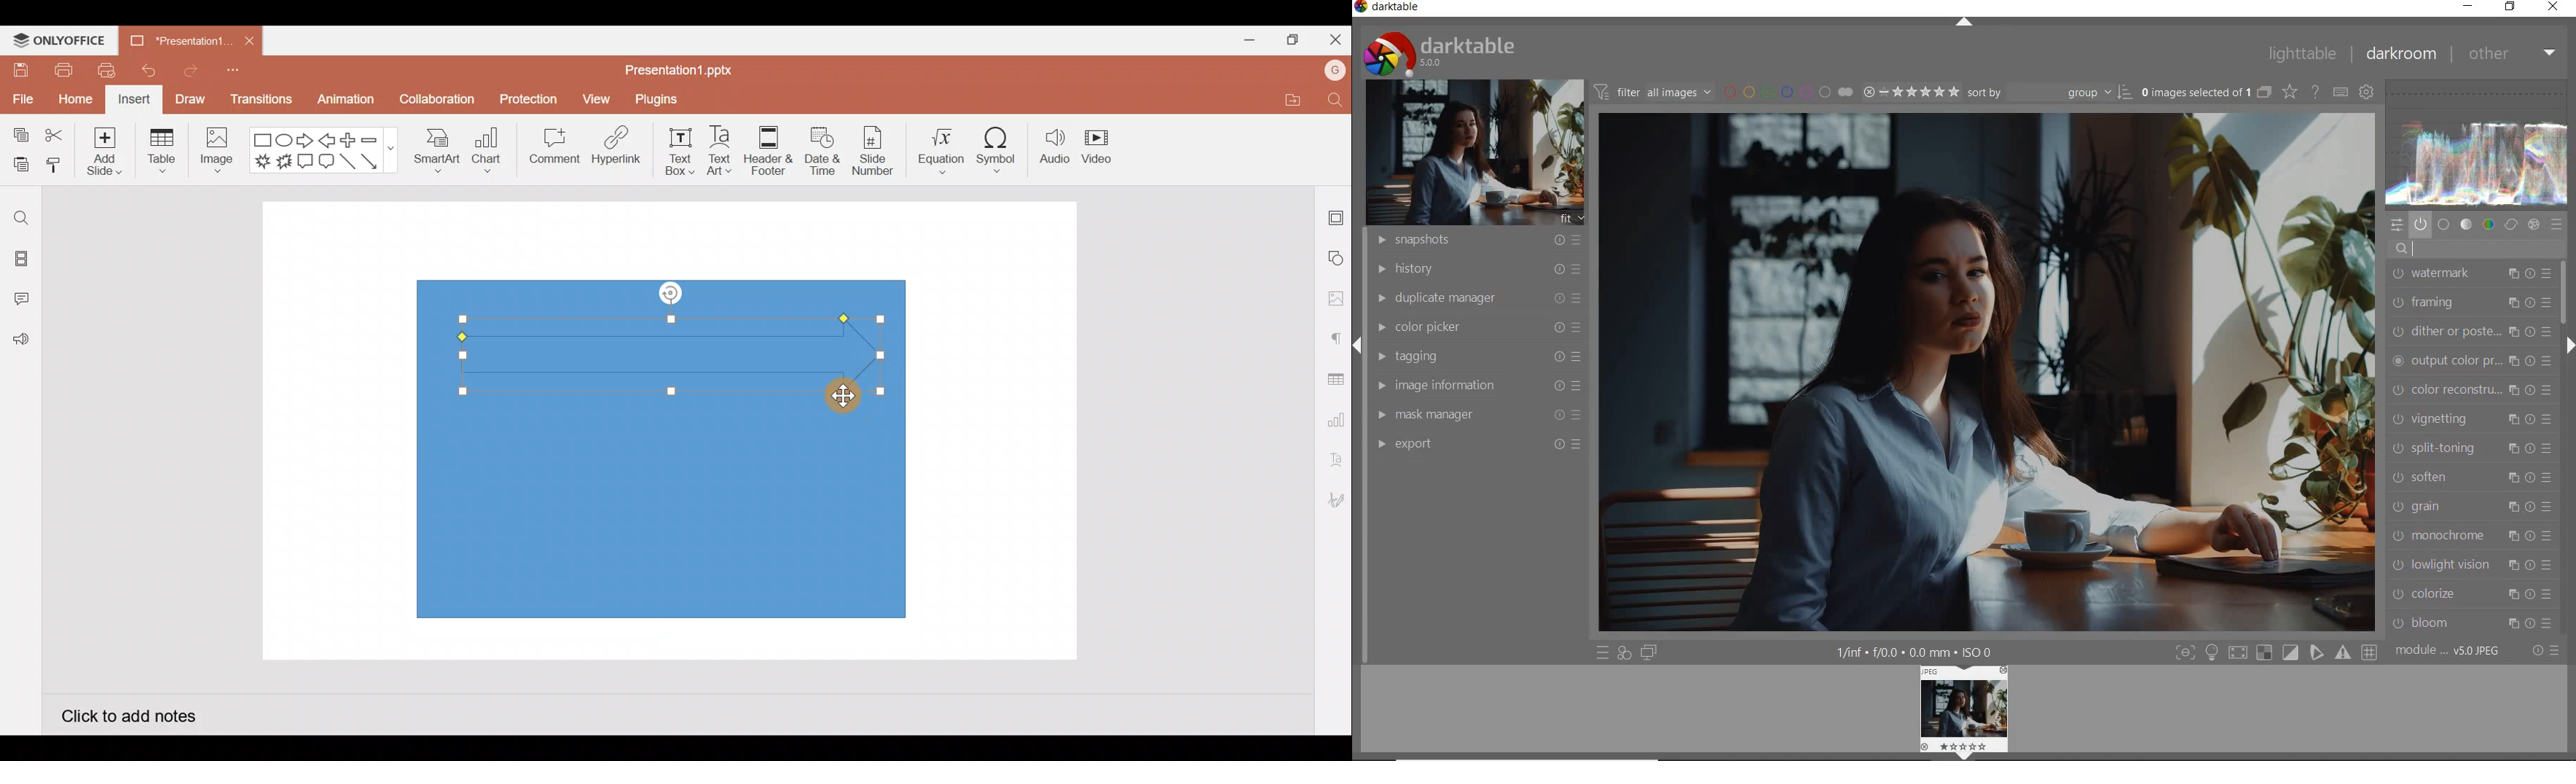  What do you see at coordinates (2398, 226) in the screenshot?
I see `quick access panel` at bounding box center [2398, 226].